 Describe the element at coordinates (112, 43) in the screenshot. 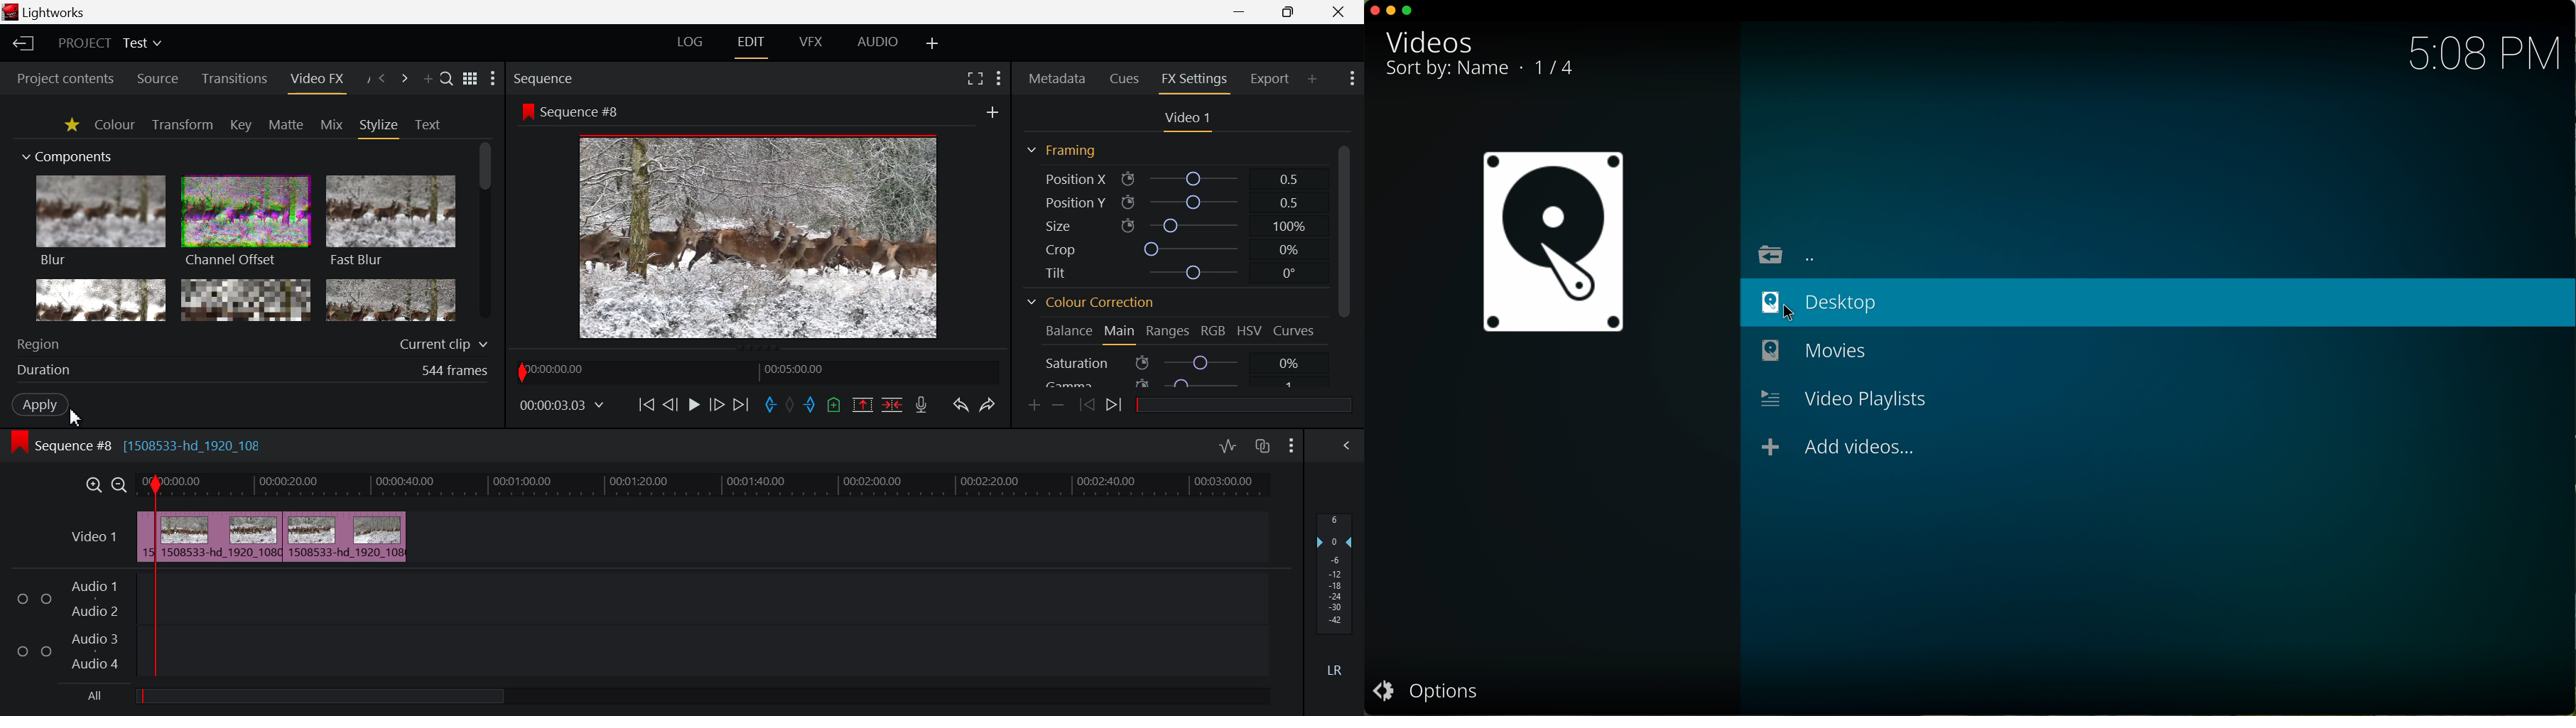

I see `Project Title` at that location.